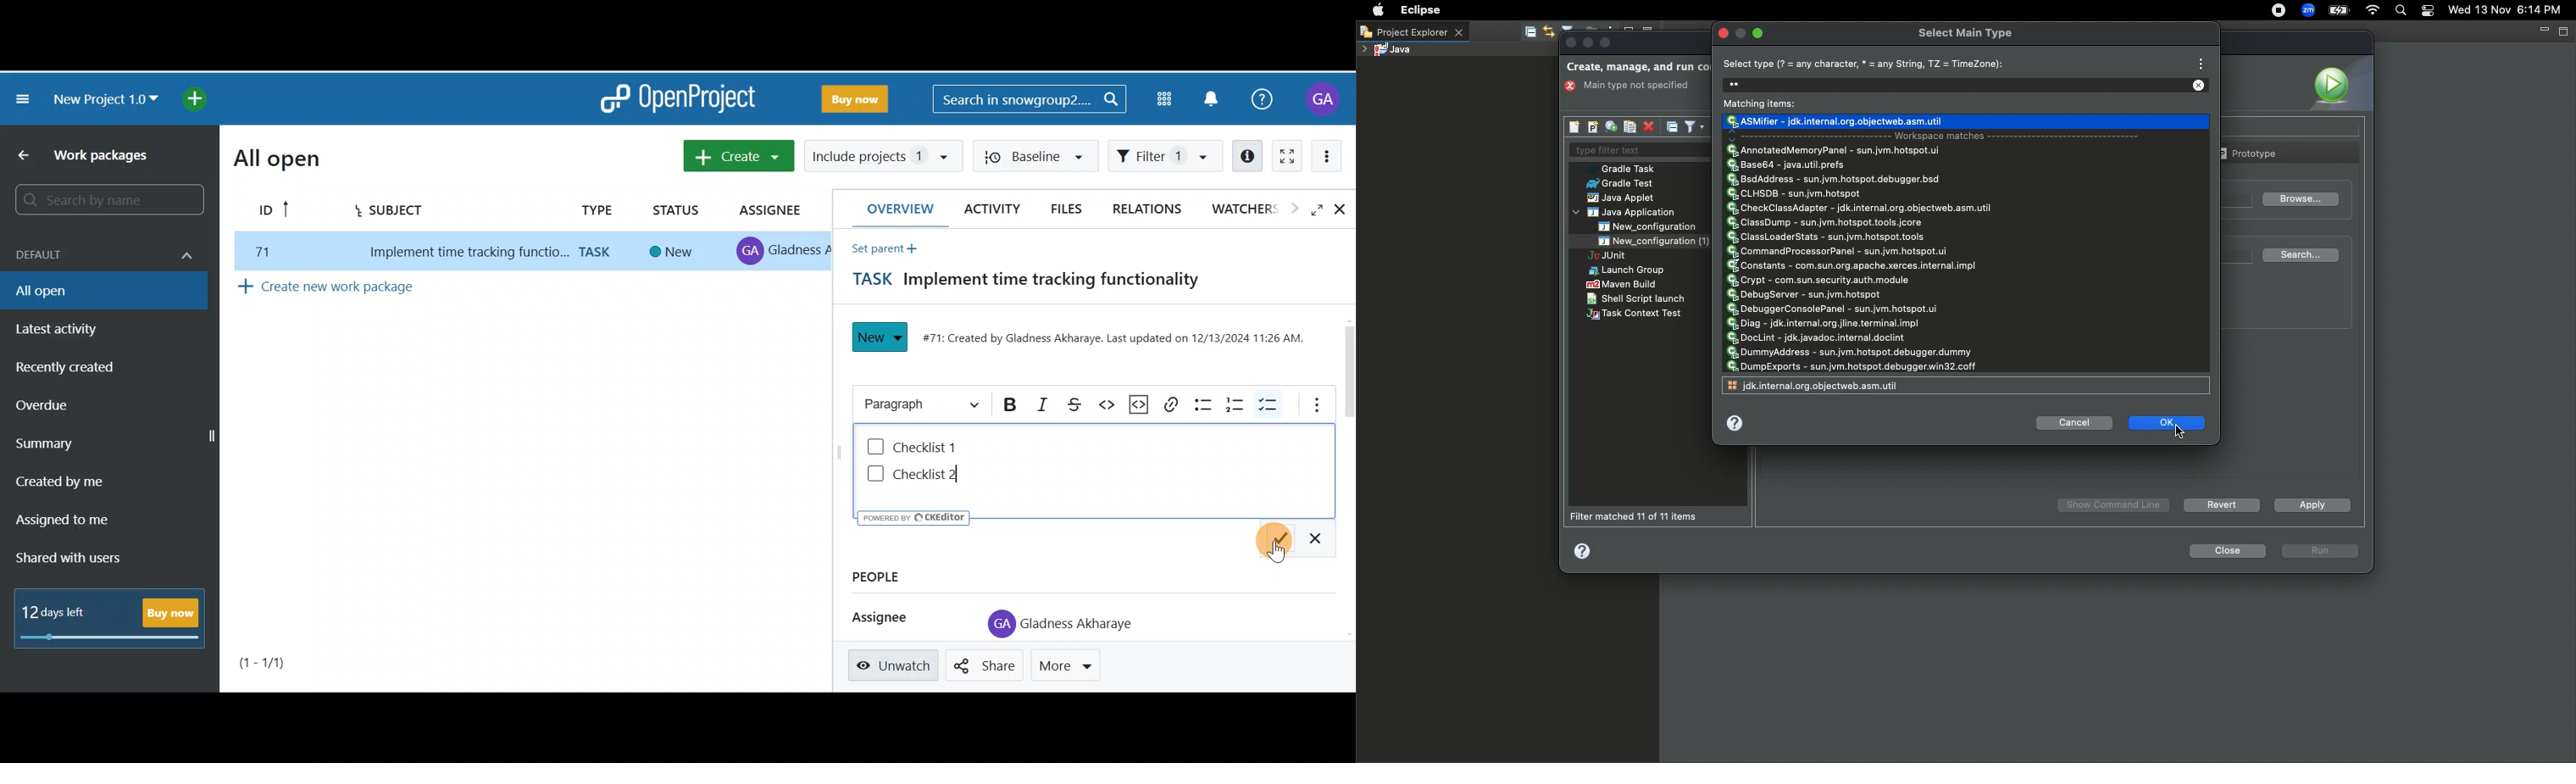 The width and height of the screenshot is (2576, 784). Describe the element at coordinates (2339, 12) in the screenshot. I see `Charge` at that location.